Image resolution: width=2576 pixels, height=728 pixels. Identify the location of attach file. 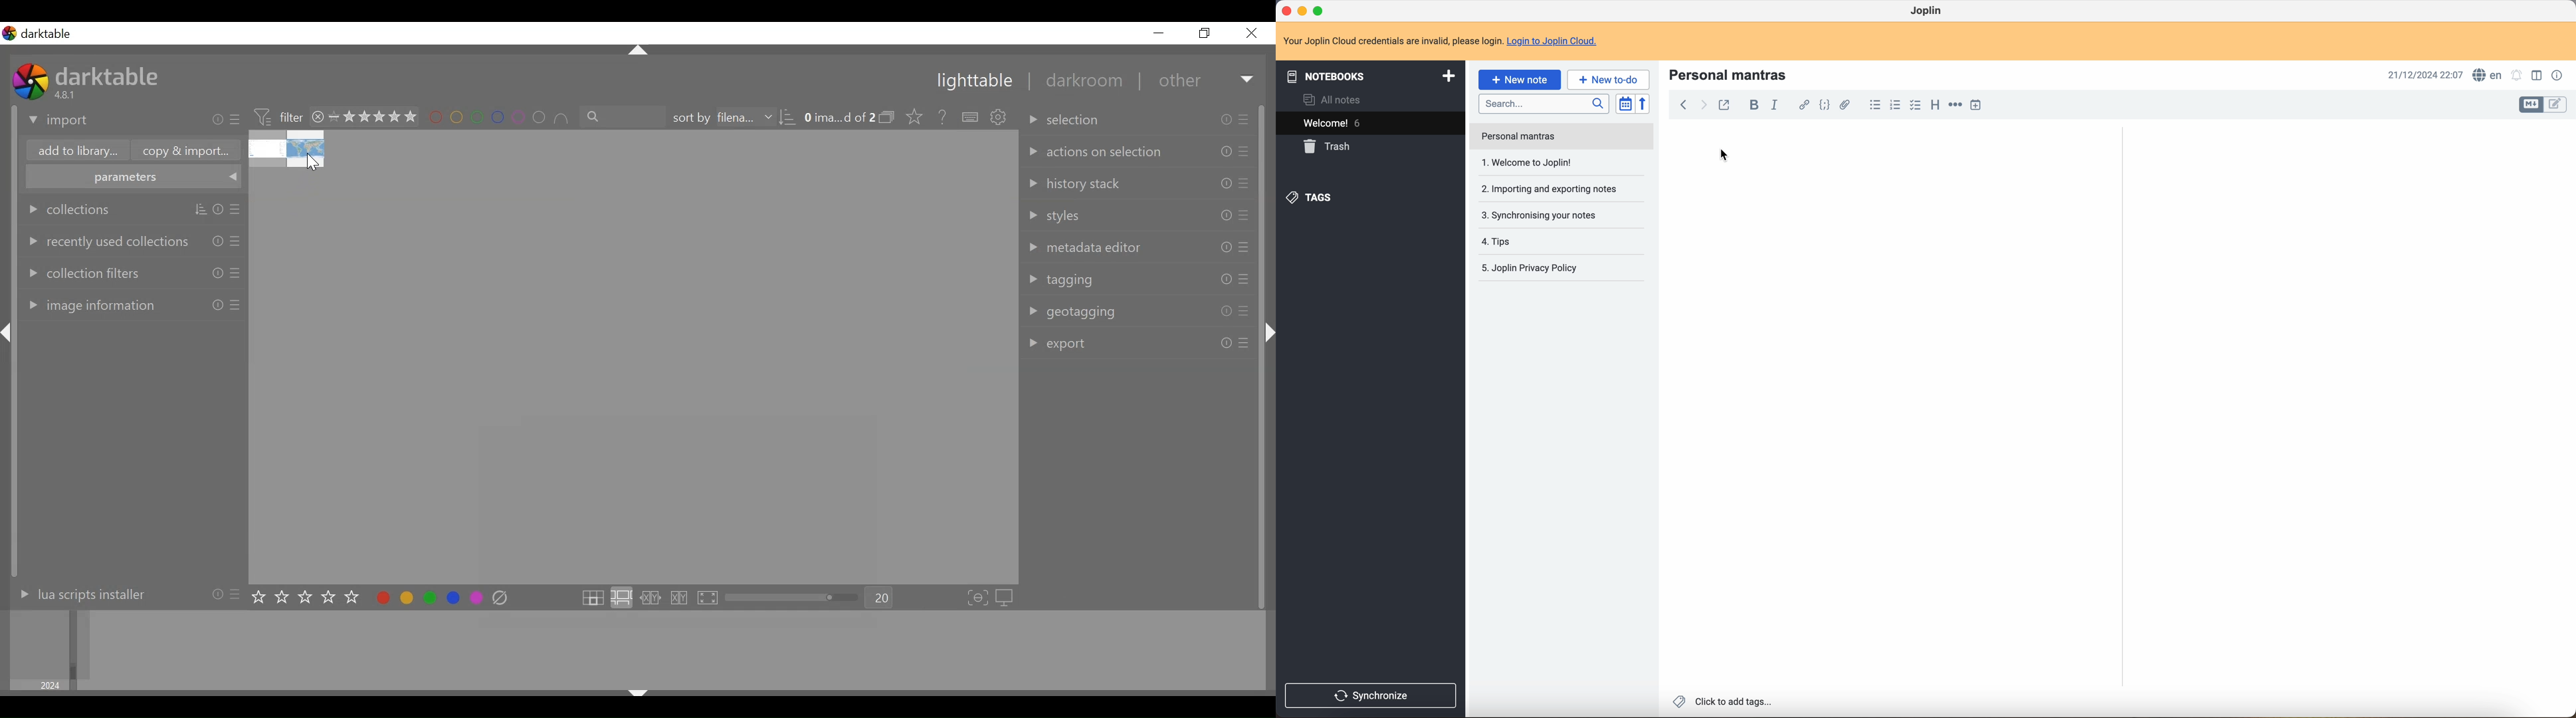
(1849, 105).